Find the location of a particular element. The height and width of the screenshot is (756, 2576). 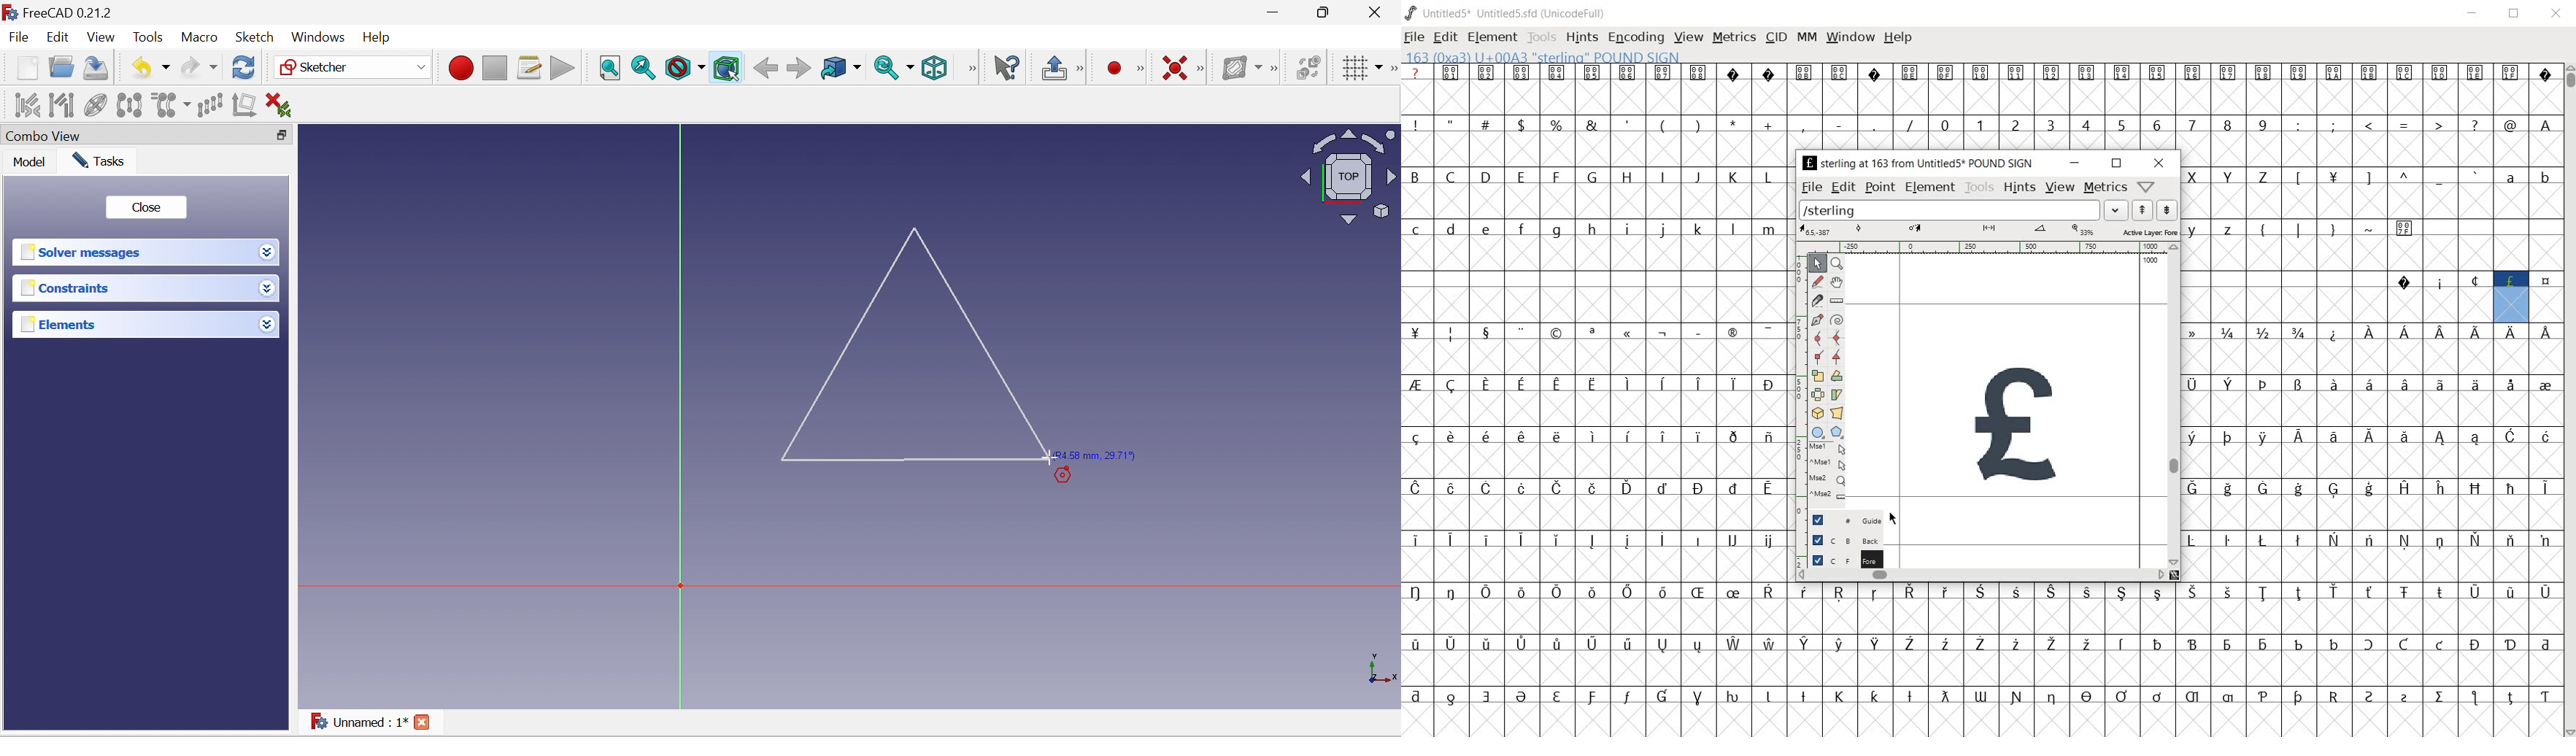

edit is located at coordinates (1845, 186).